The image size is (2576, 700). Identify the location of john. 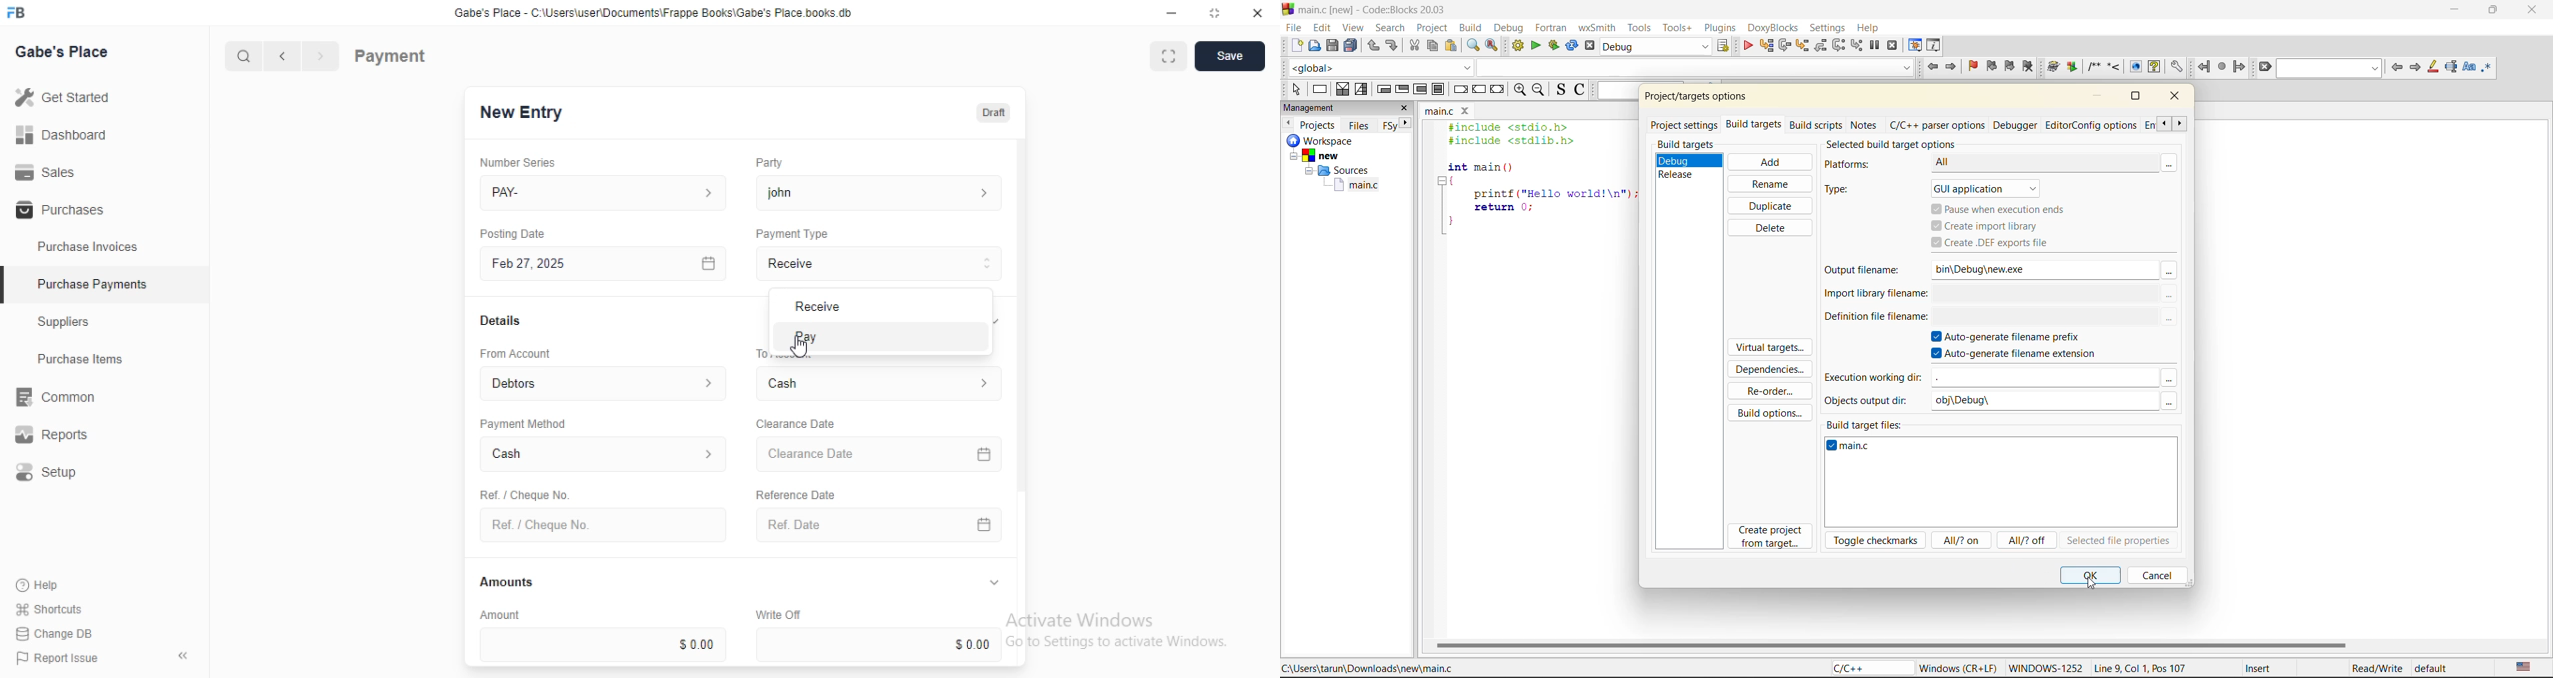
(879, 192).